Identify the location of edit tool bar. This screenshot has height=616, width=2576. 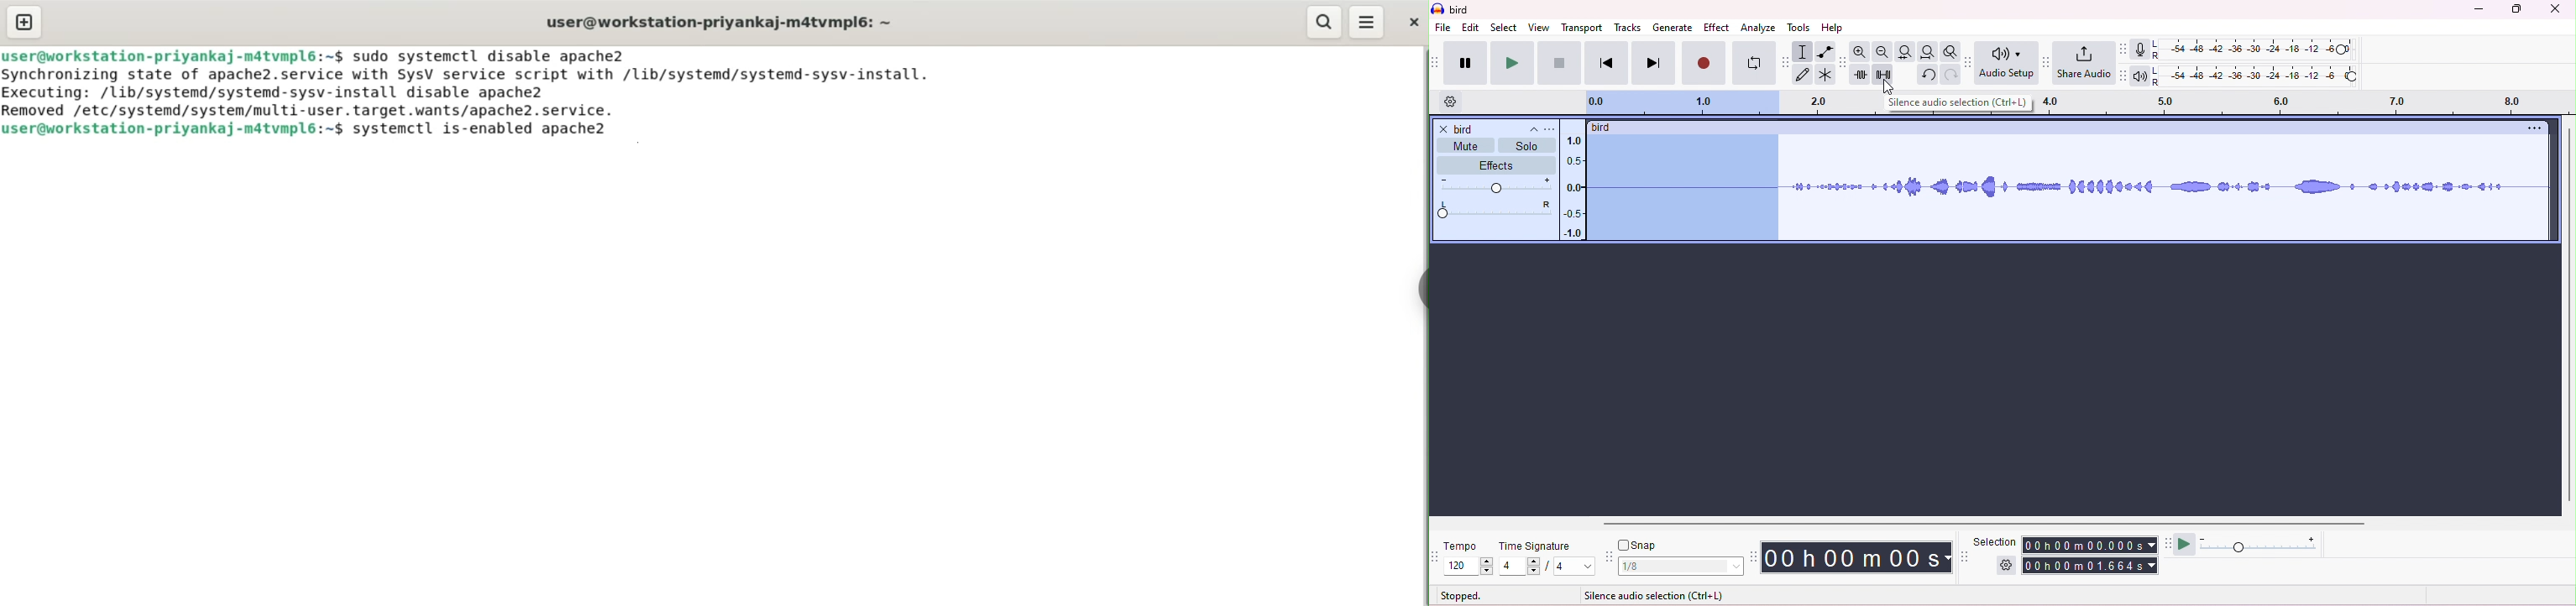
(1843, 63).